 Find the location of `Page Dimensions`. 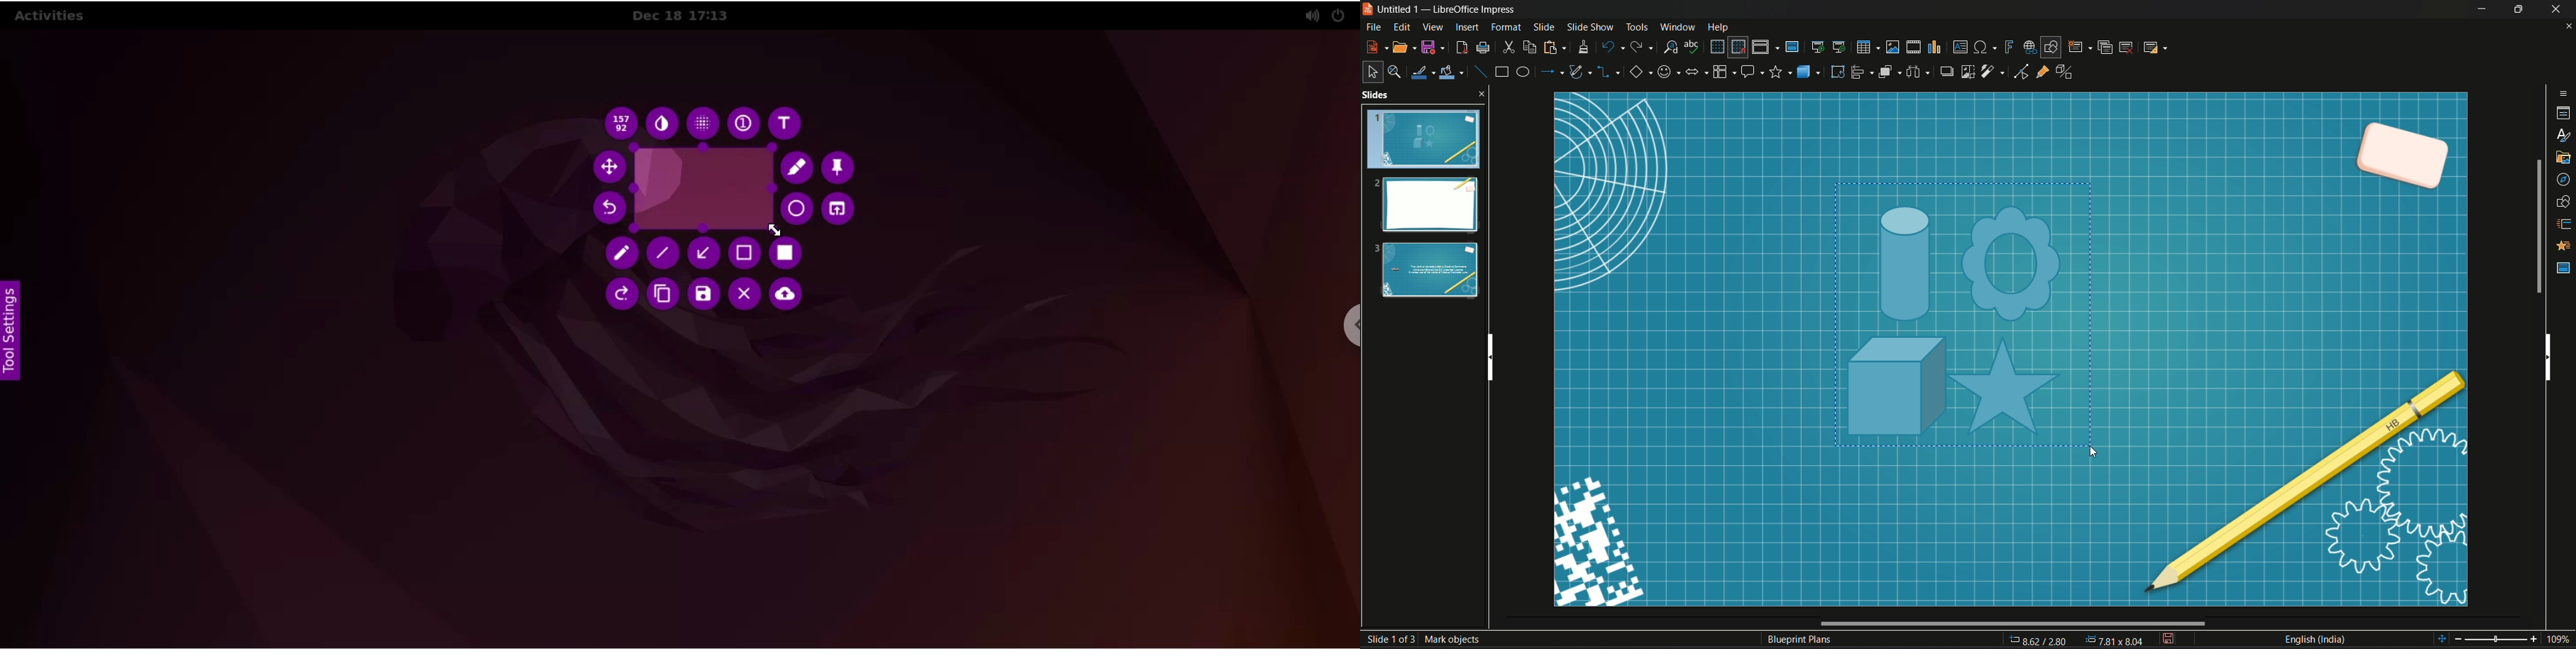

Page Dimensions is located at coordinates (2078, 641).